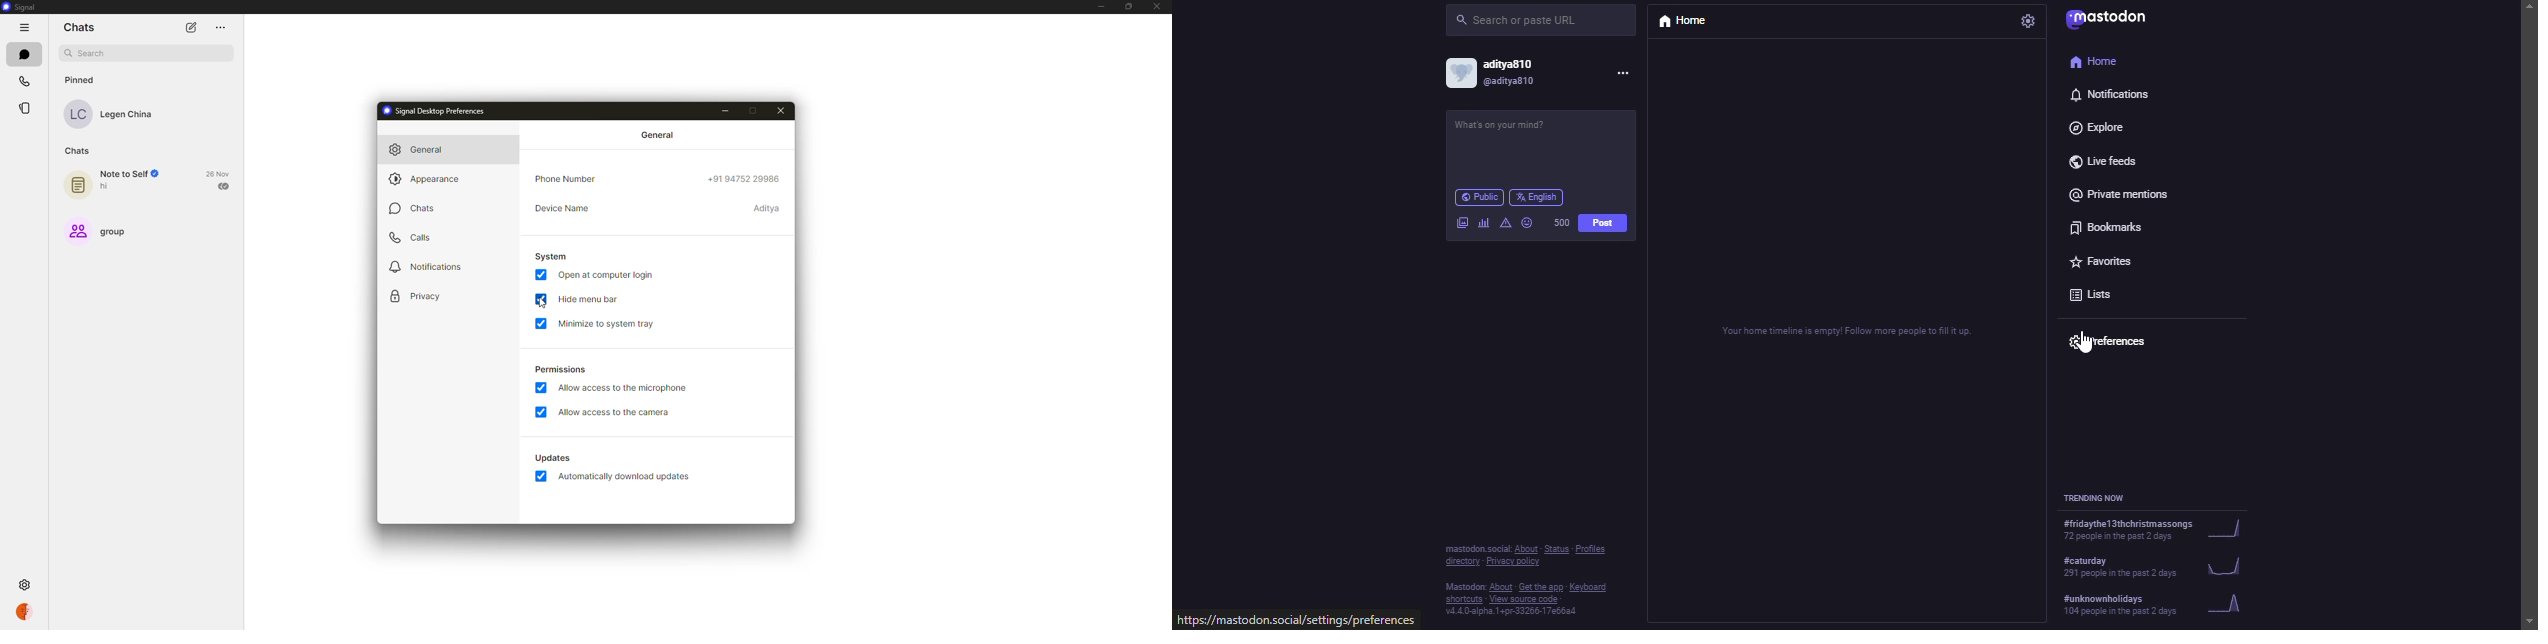 This screenshot has width=2548, height=644. What do you see at coordinates (2108, 497) in the screenshot?
I see `trending` at bounding box center [2108, 497].